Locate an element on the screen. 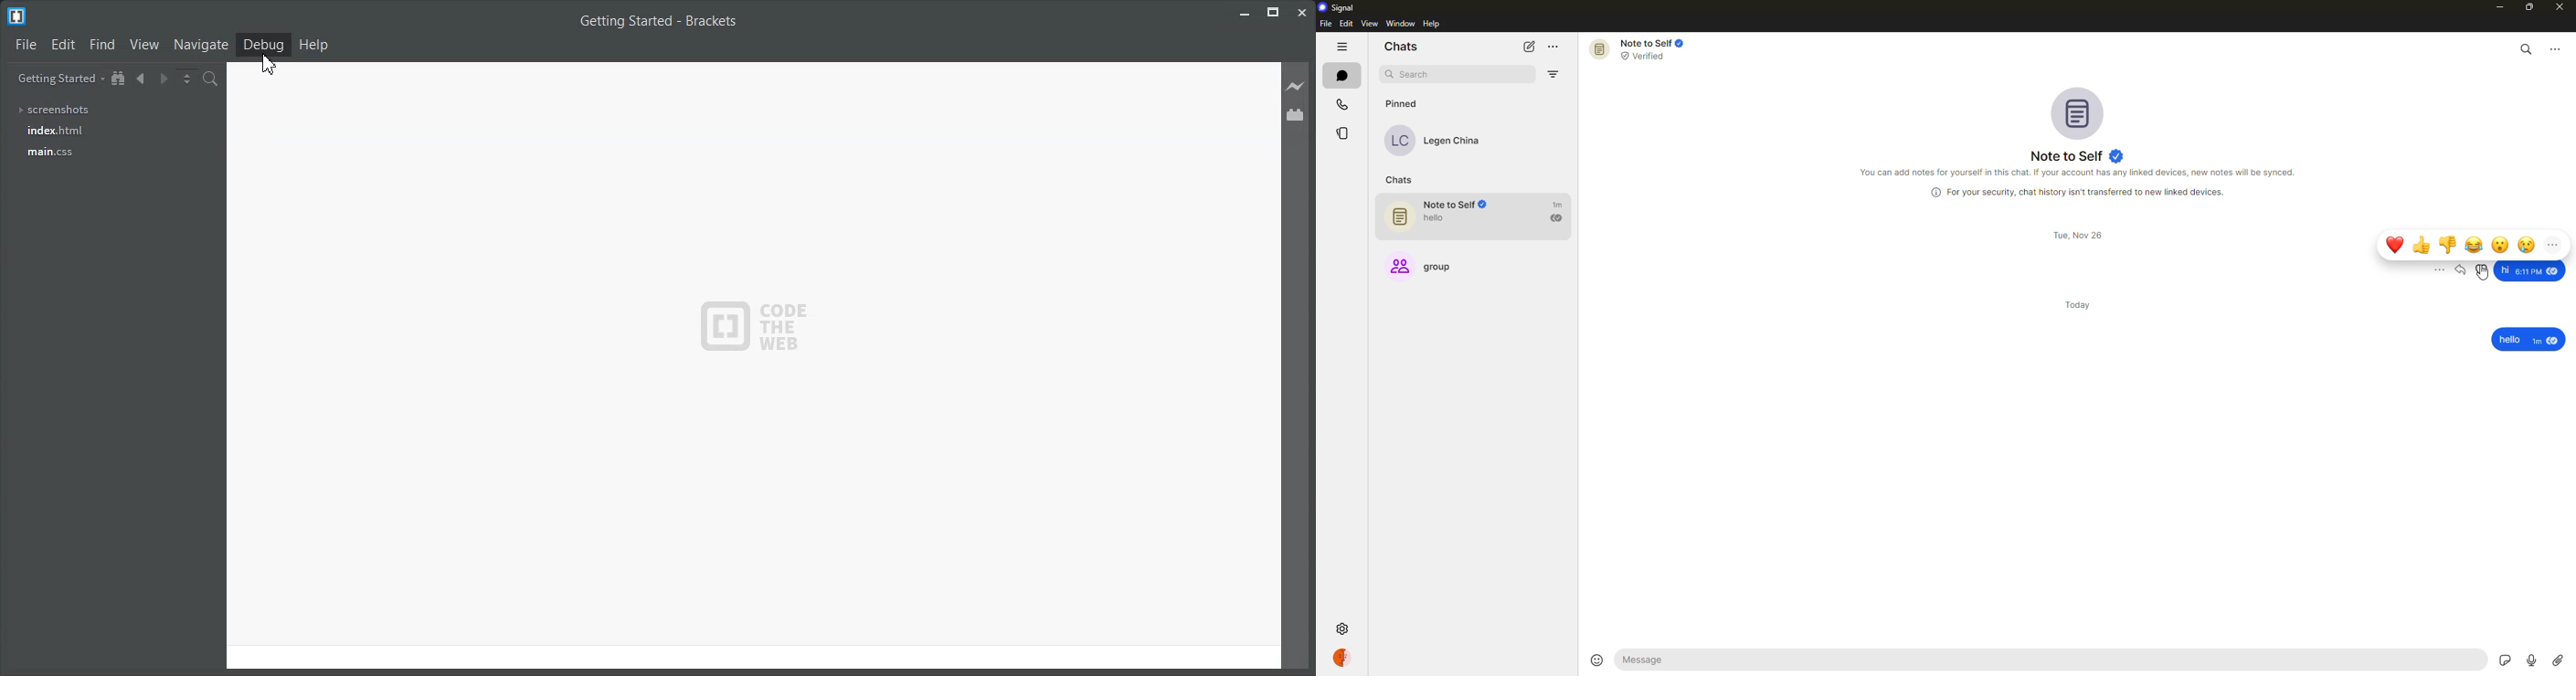  more is located at coordinates (1556, 48).